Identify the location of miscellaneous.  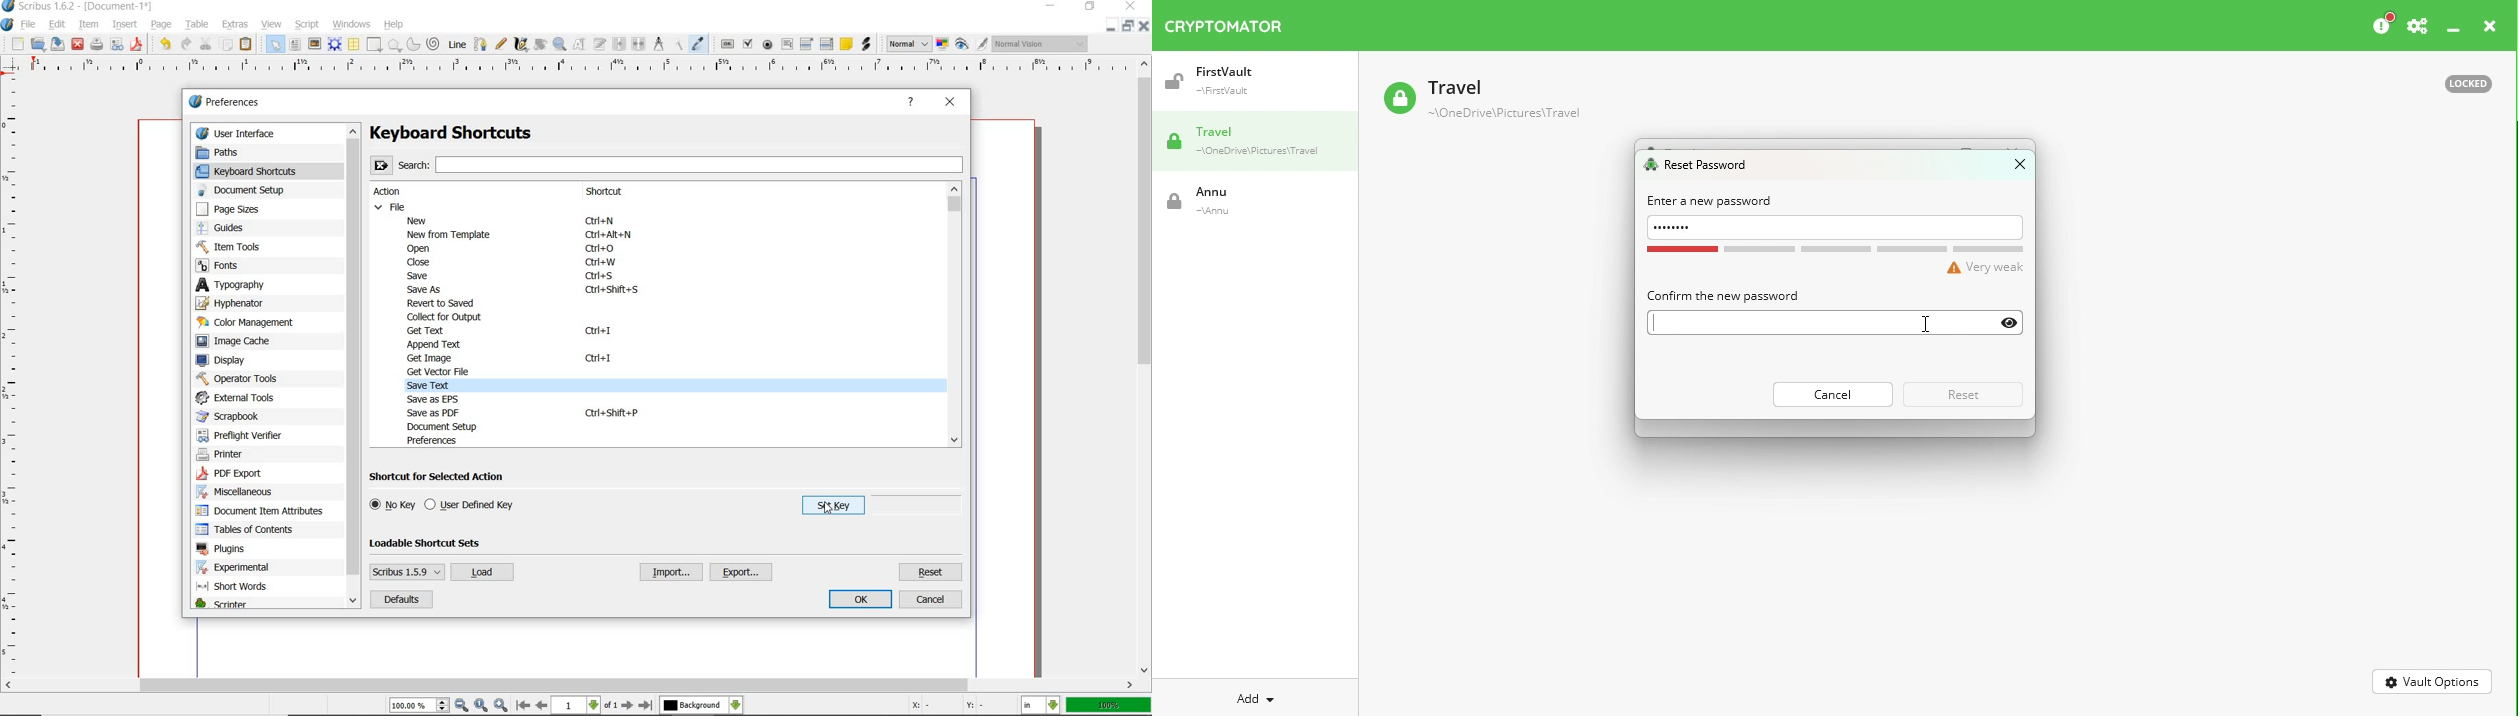
(241, 494).